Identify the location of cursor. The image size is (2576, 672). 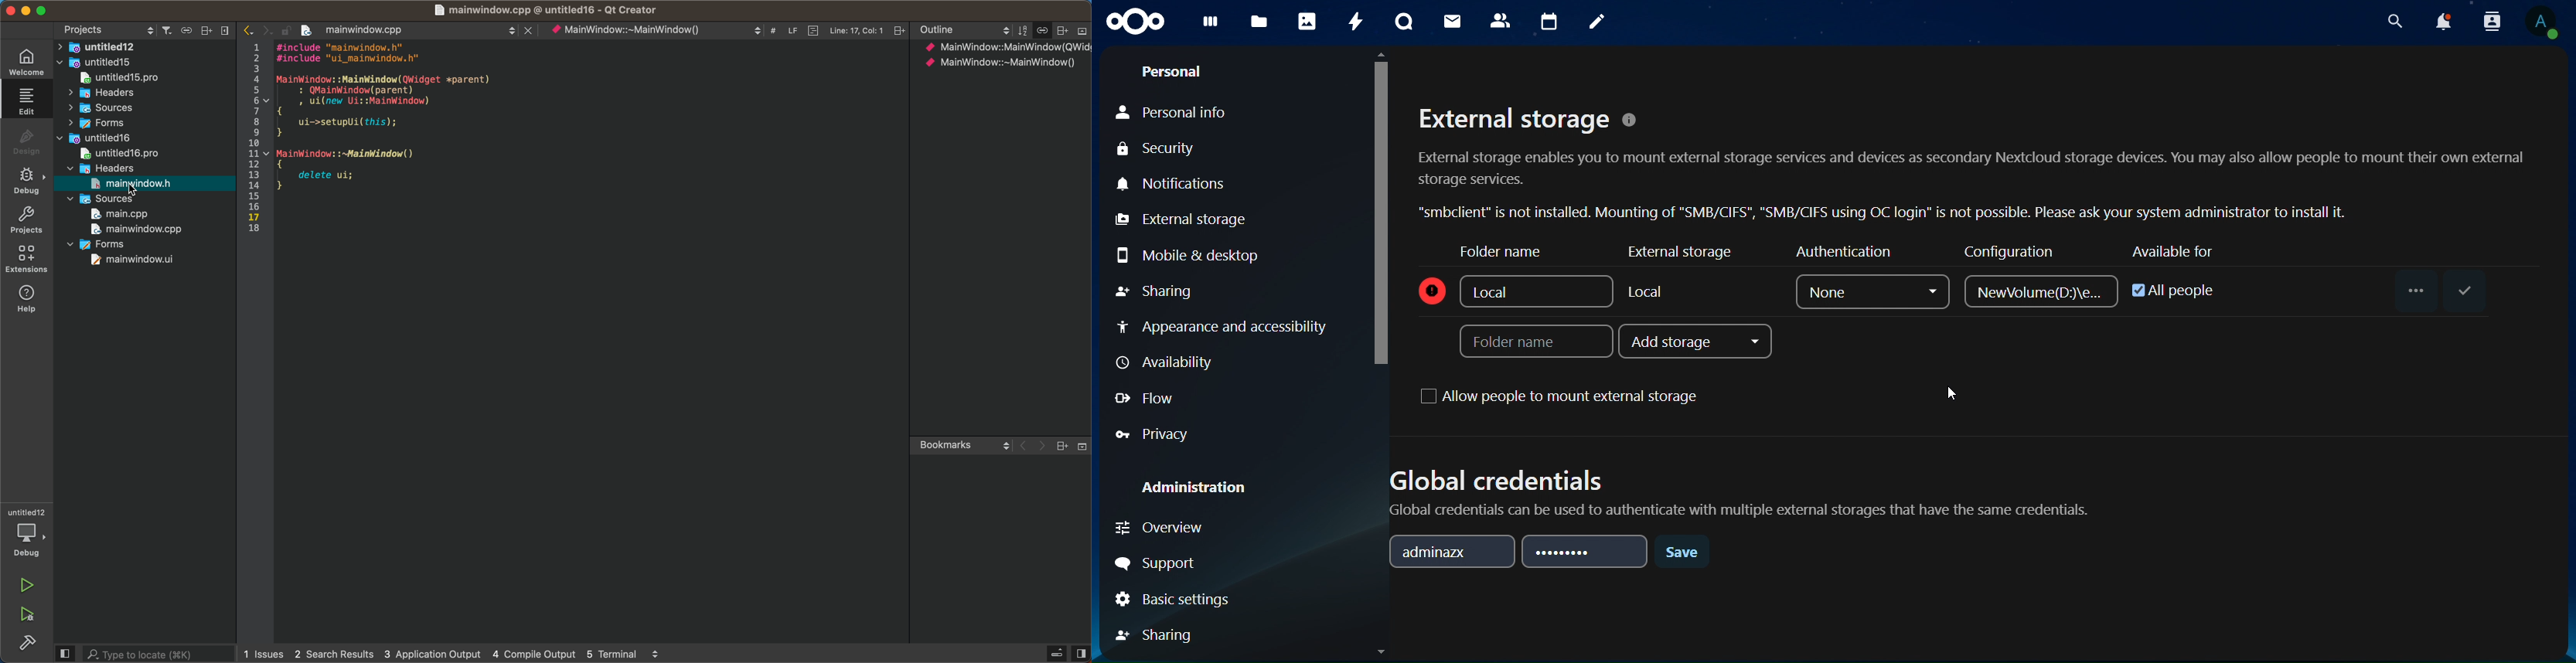
(1380, 209).